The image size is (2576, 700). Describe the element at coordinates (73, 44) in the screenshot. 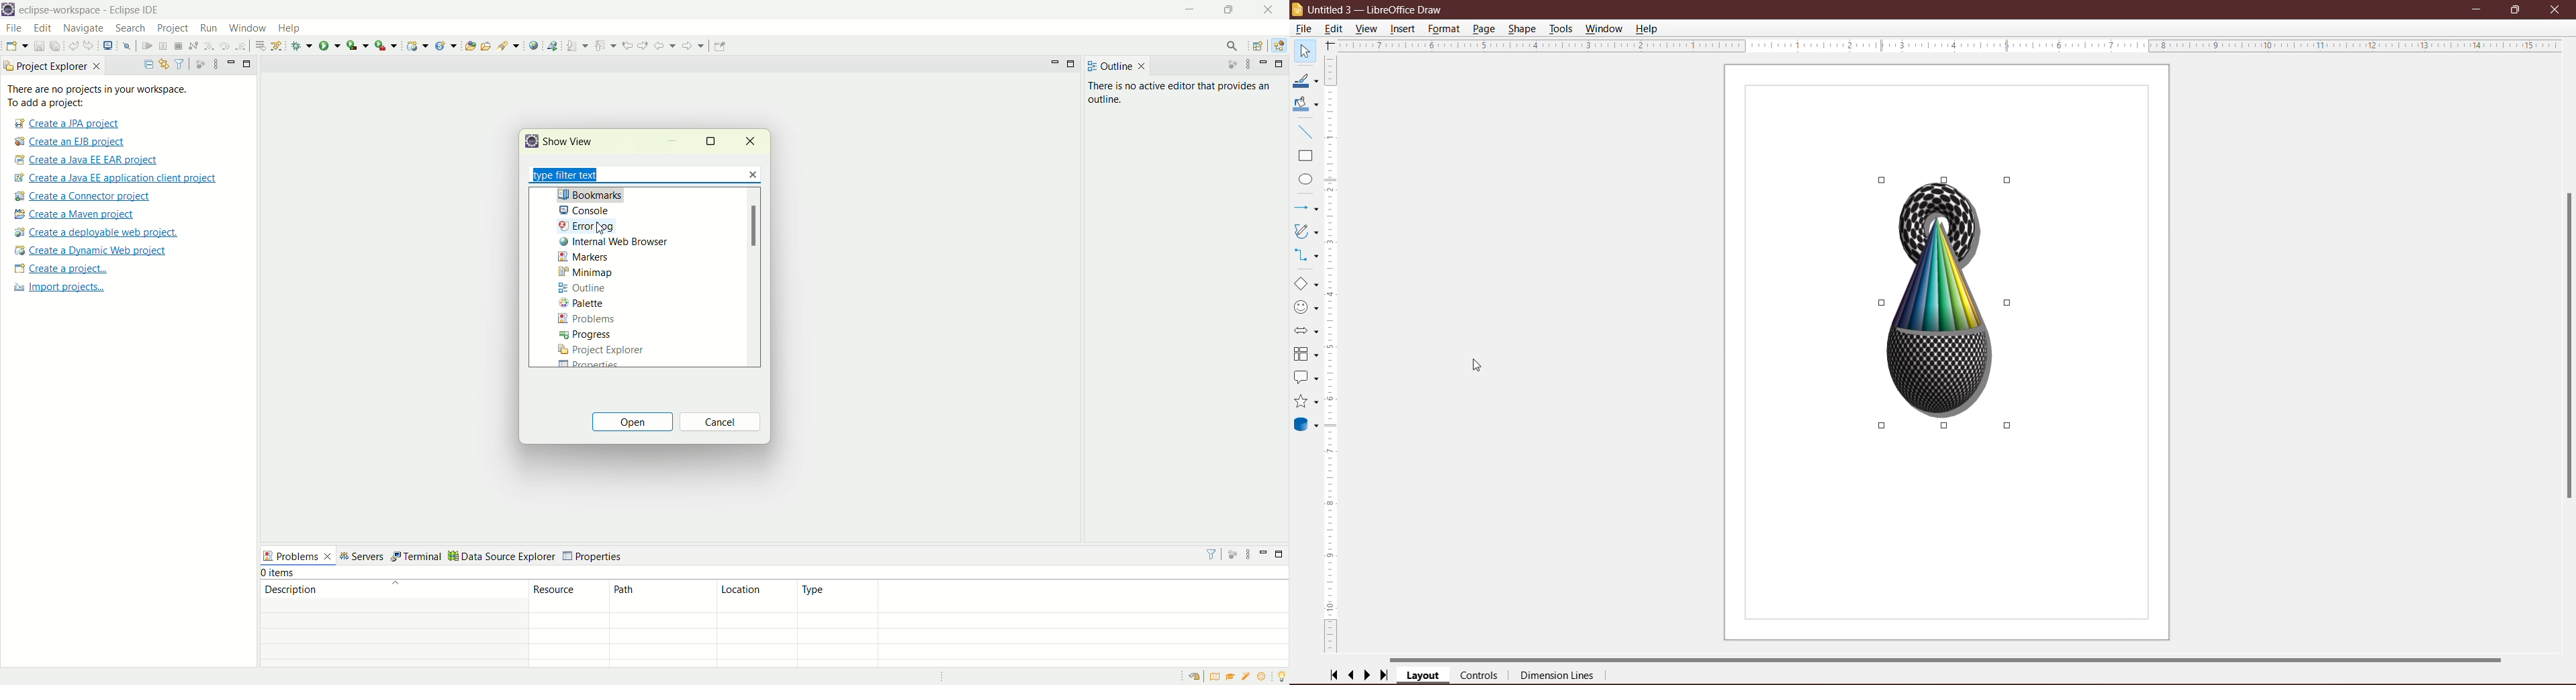

I see `undo` at that location.